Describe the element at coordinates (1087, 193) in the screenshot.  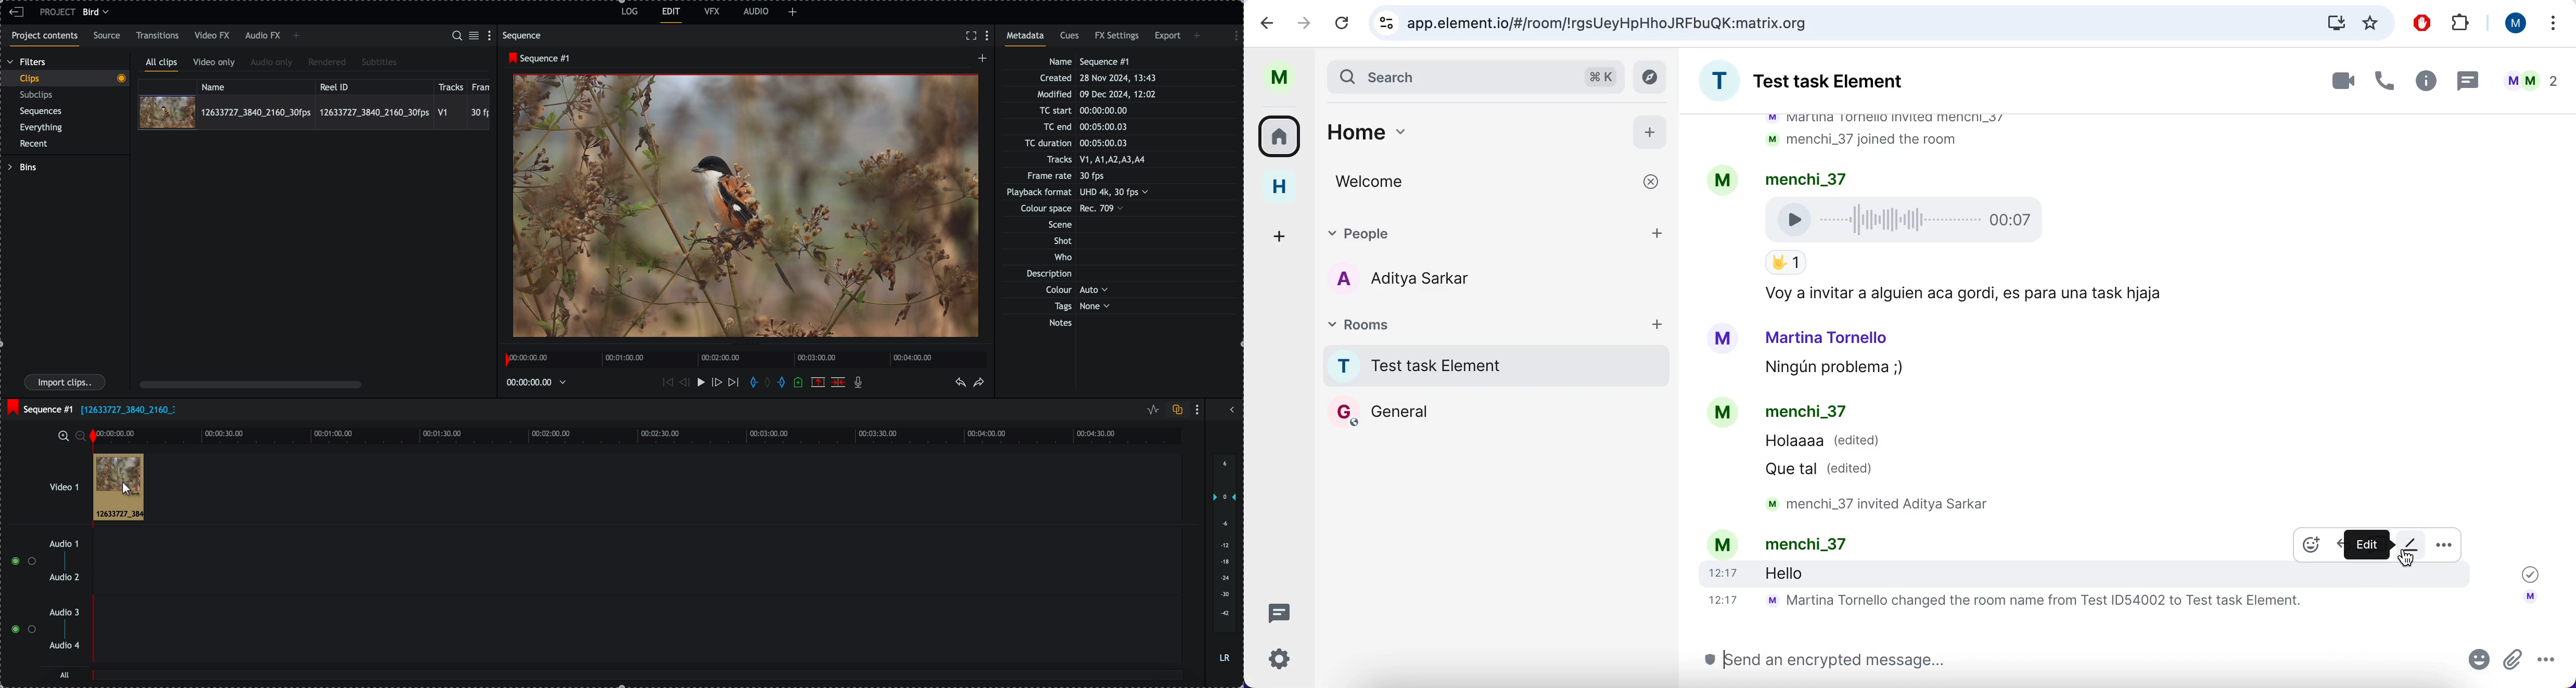
I see `metadata` at that location.